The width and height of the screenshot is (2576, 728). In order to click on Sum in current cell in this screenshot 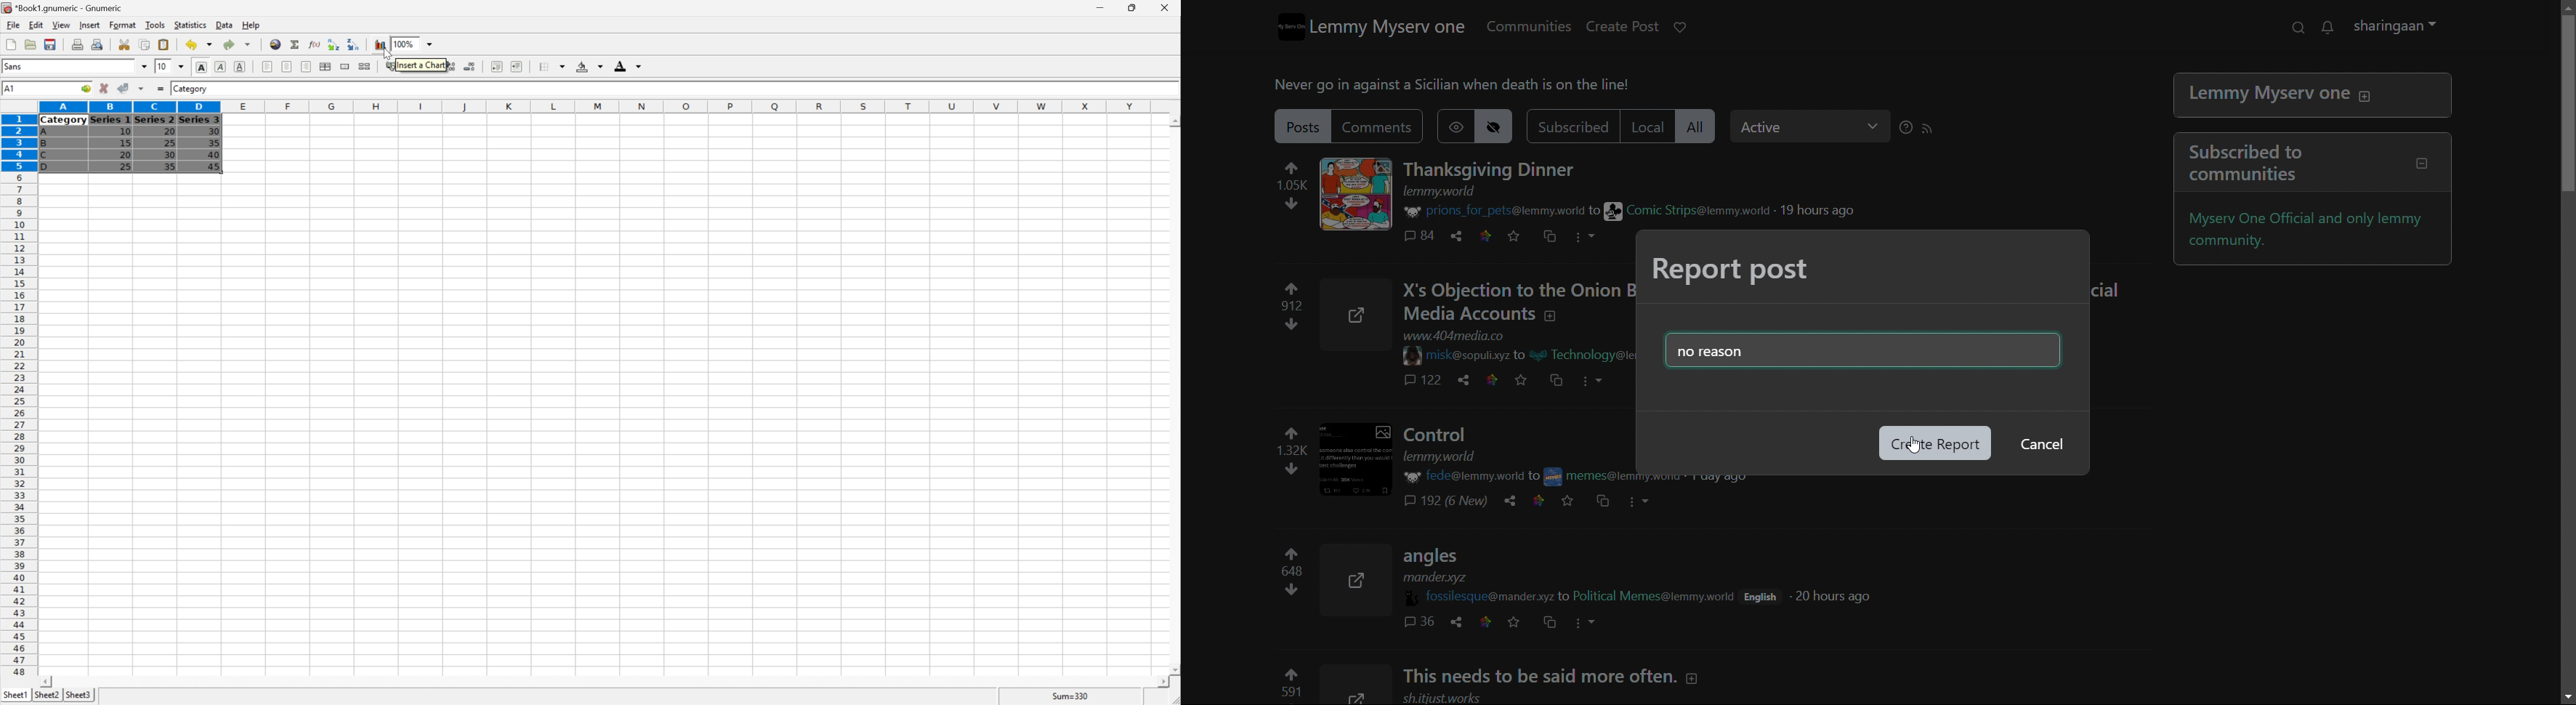, I will do `click(296, 44)`.